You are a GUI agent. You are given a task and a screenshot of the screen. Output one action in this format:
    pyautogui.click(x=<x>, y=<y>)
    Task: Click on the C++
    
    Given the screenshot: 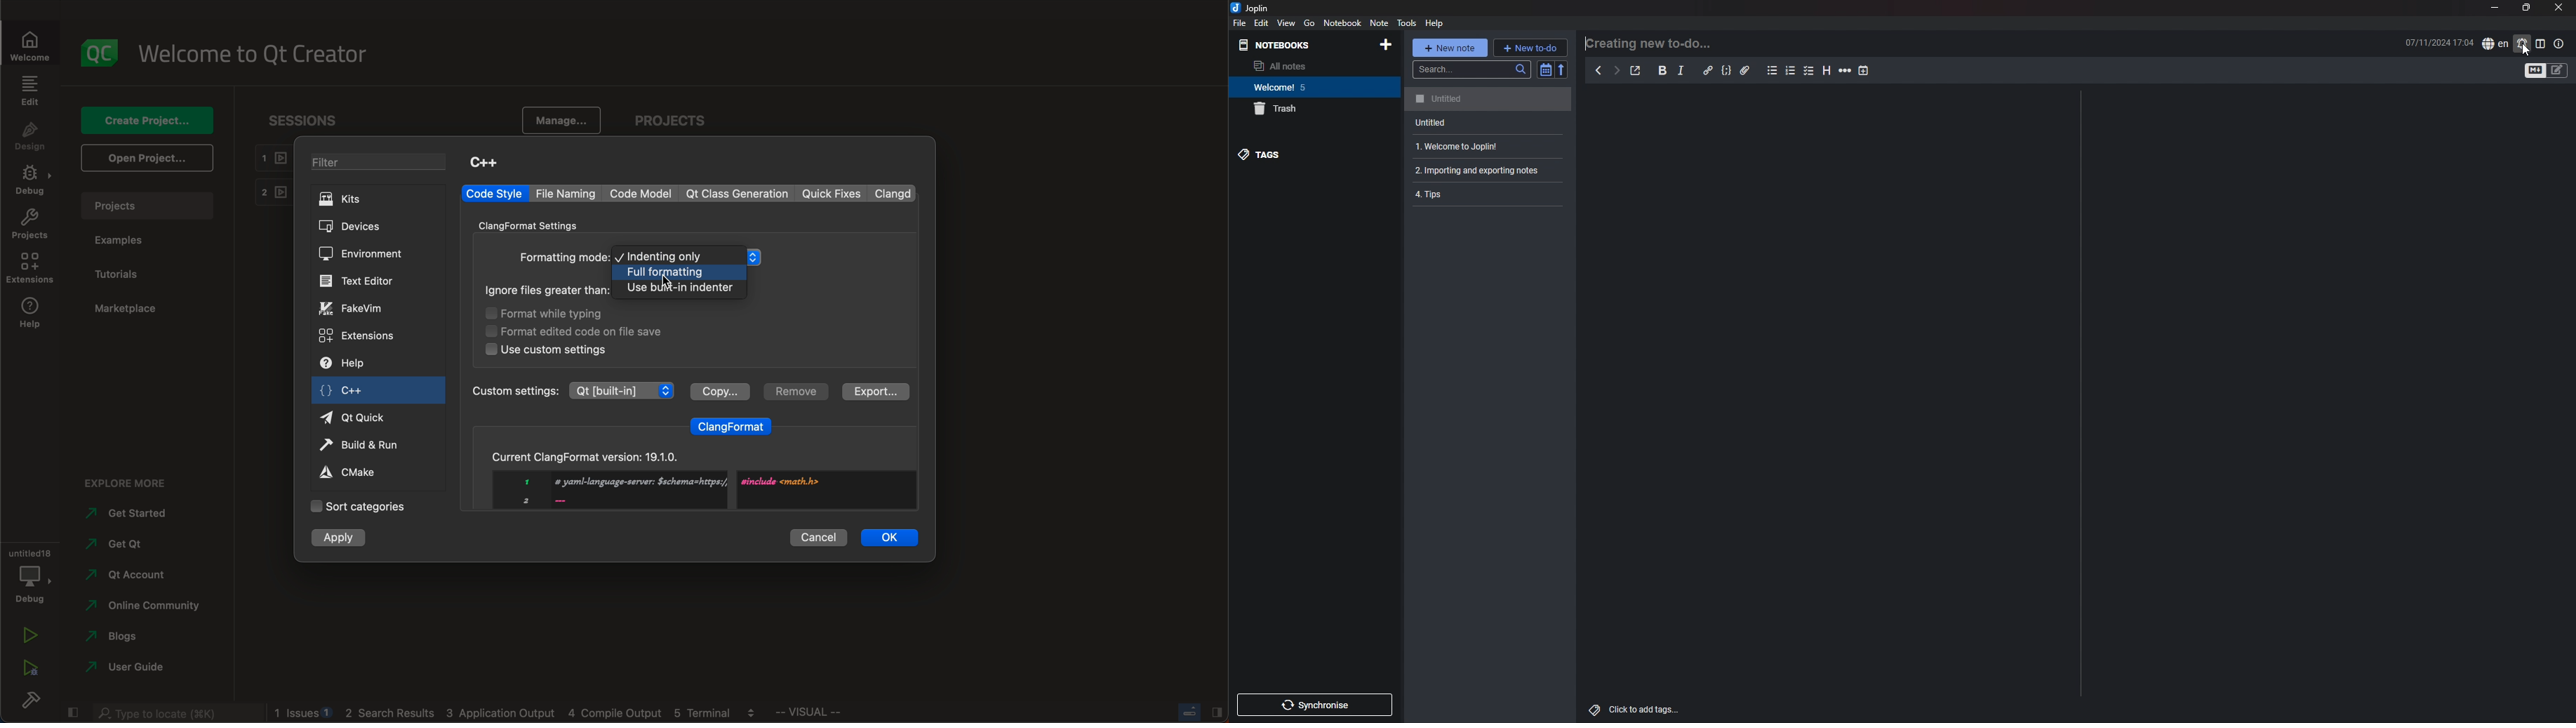 What is the action you would take?
    pyautogui.click(x=483, y=162)
    